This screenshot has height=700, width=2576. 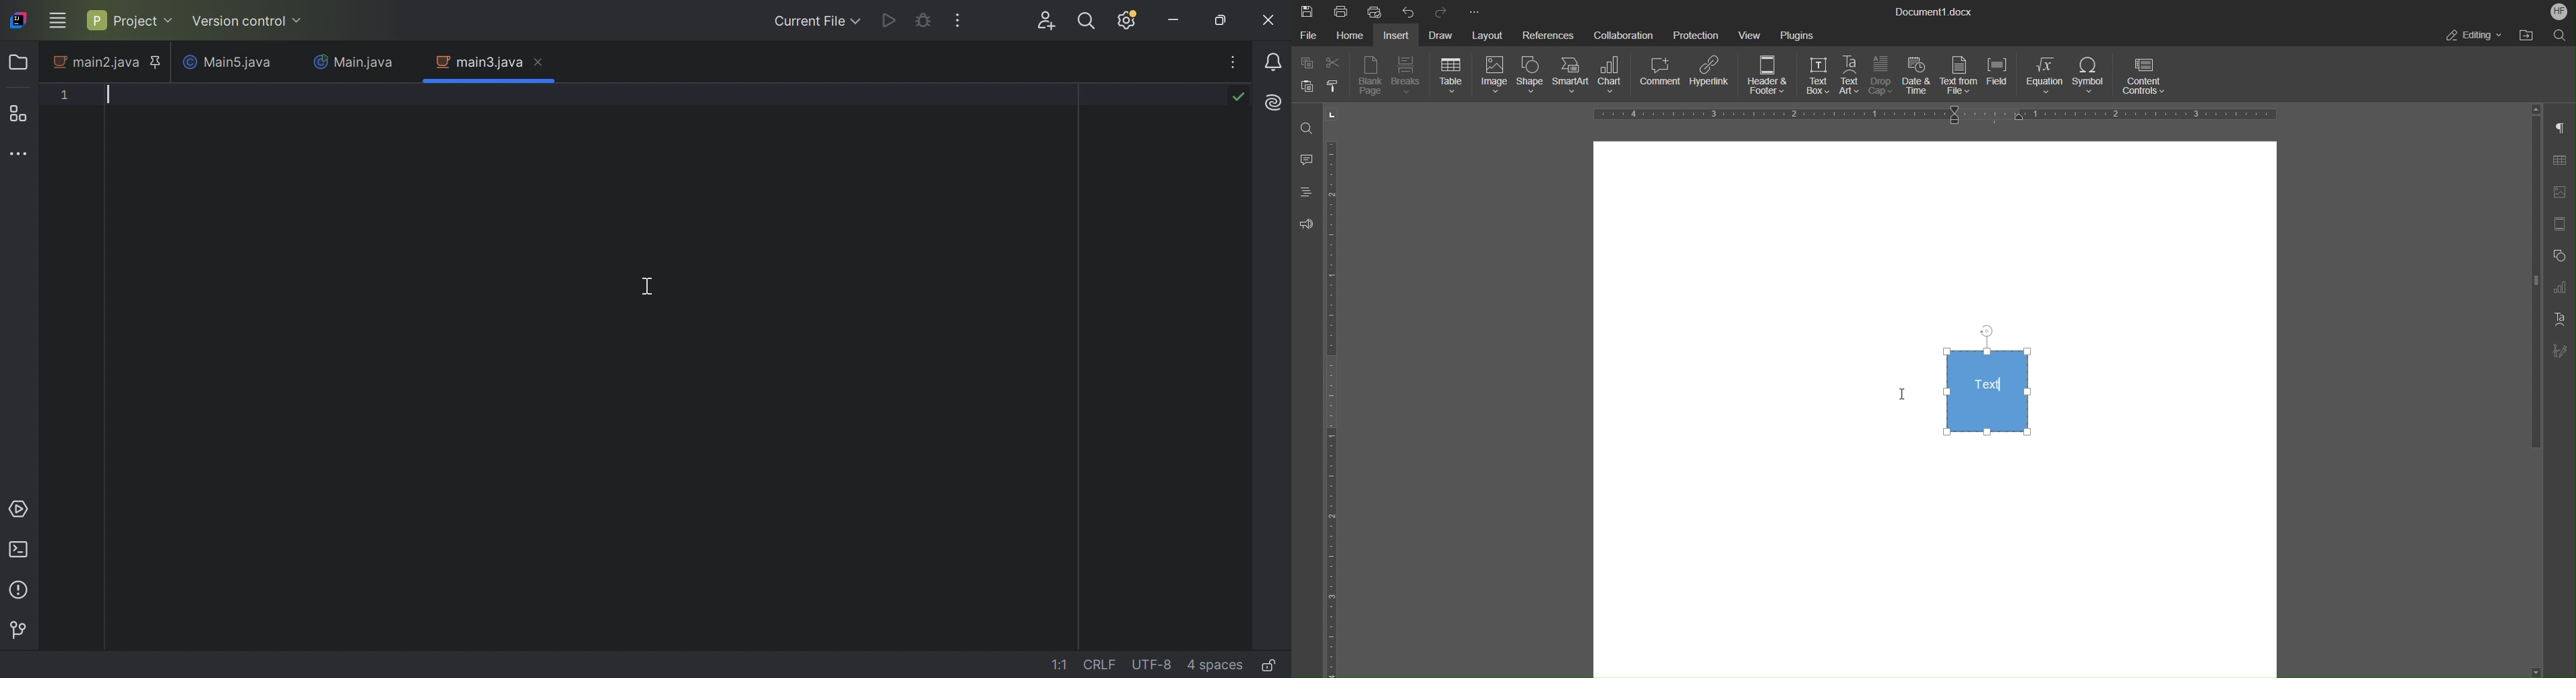 What do you see at coordinates (1375, 11) in the screenshot?
I see `Quick Print` at bounding box center [1375, 11].